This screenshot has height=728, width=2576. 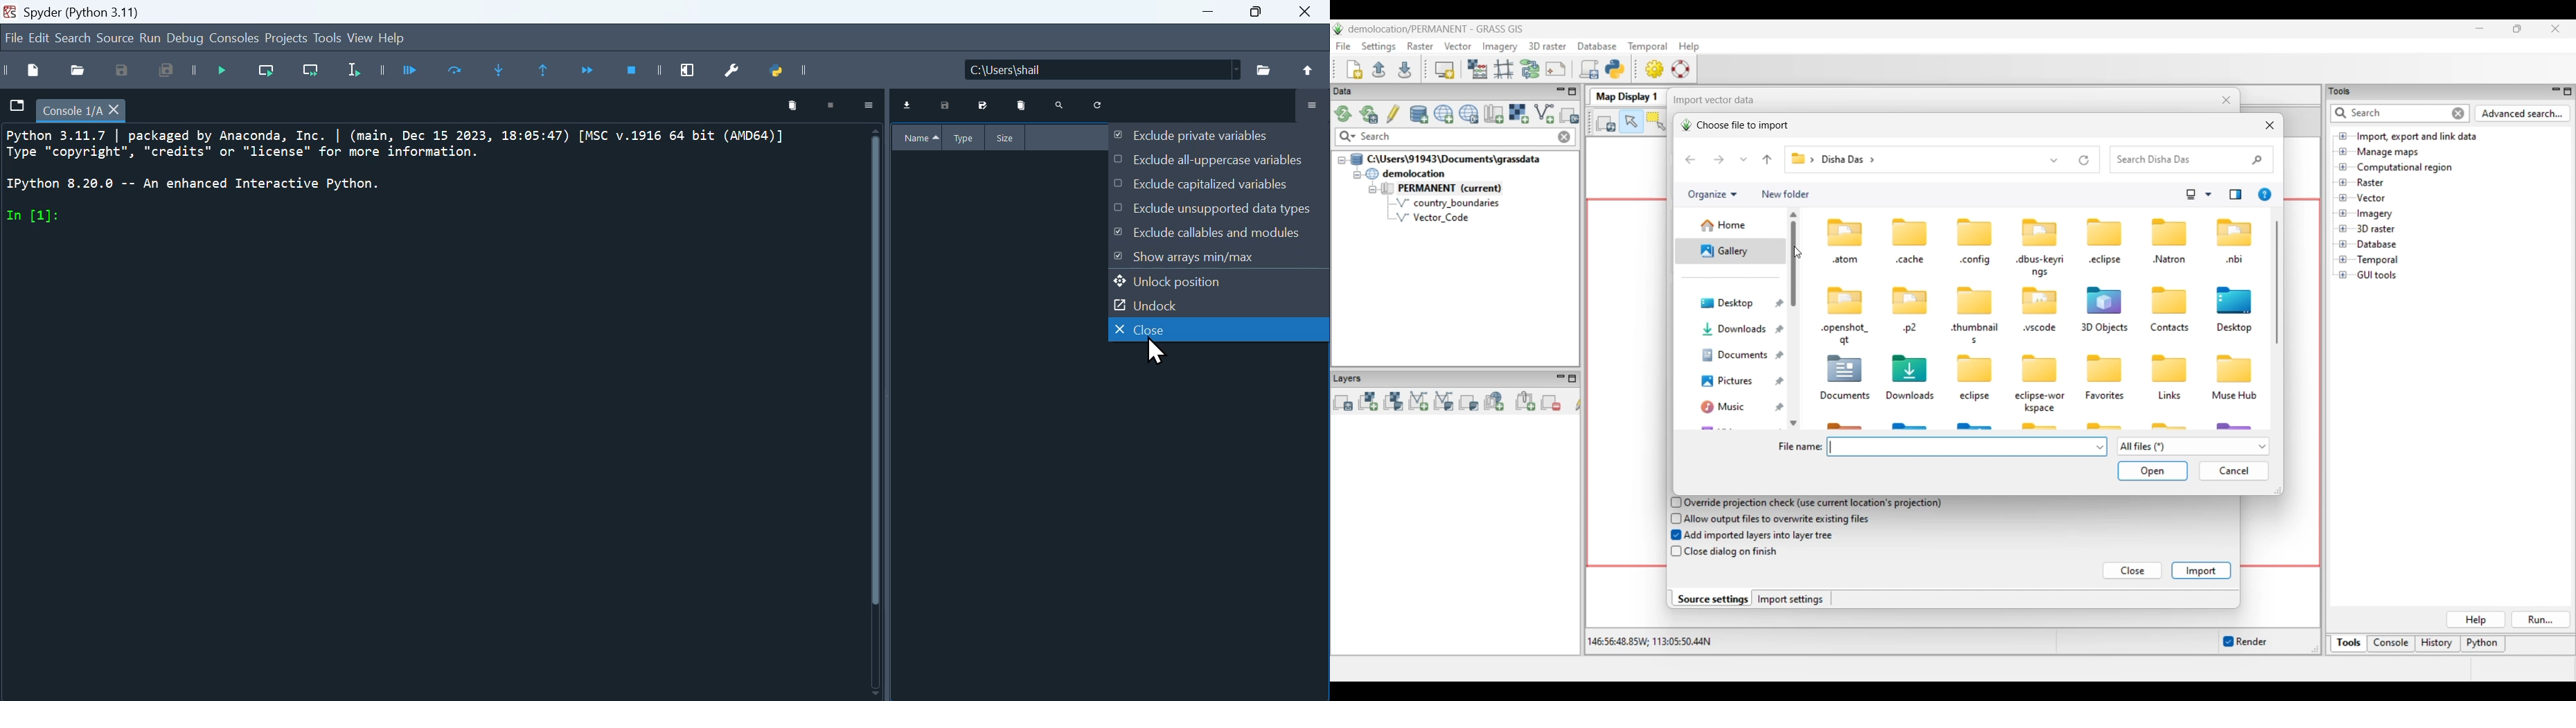 I want to click on Refresh, so click(x=1100, y=107).